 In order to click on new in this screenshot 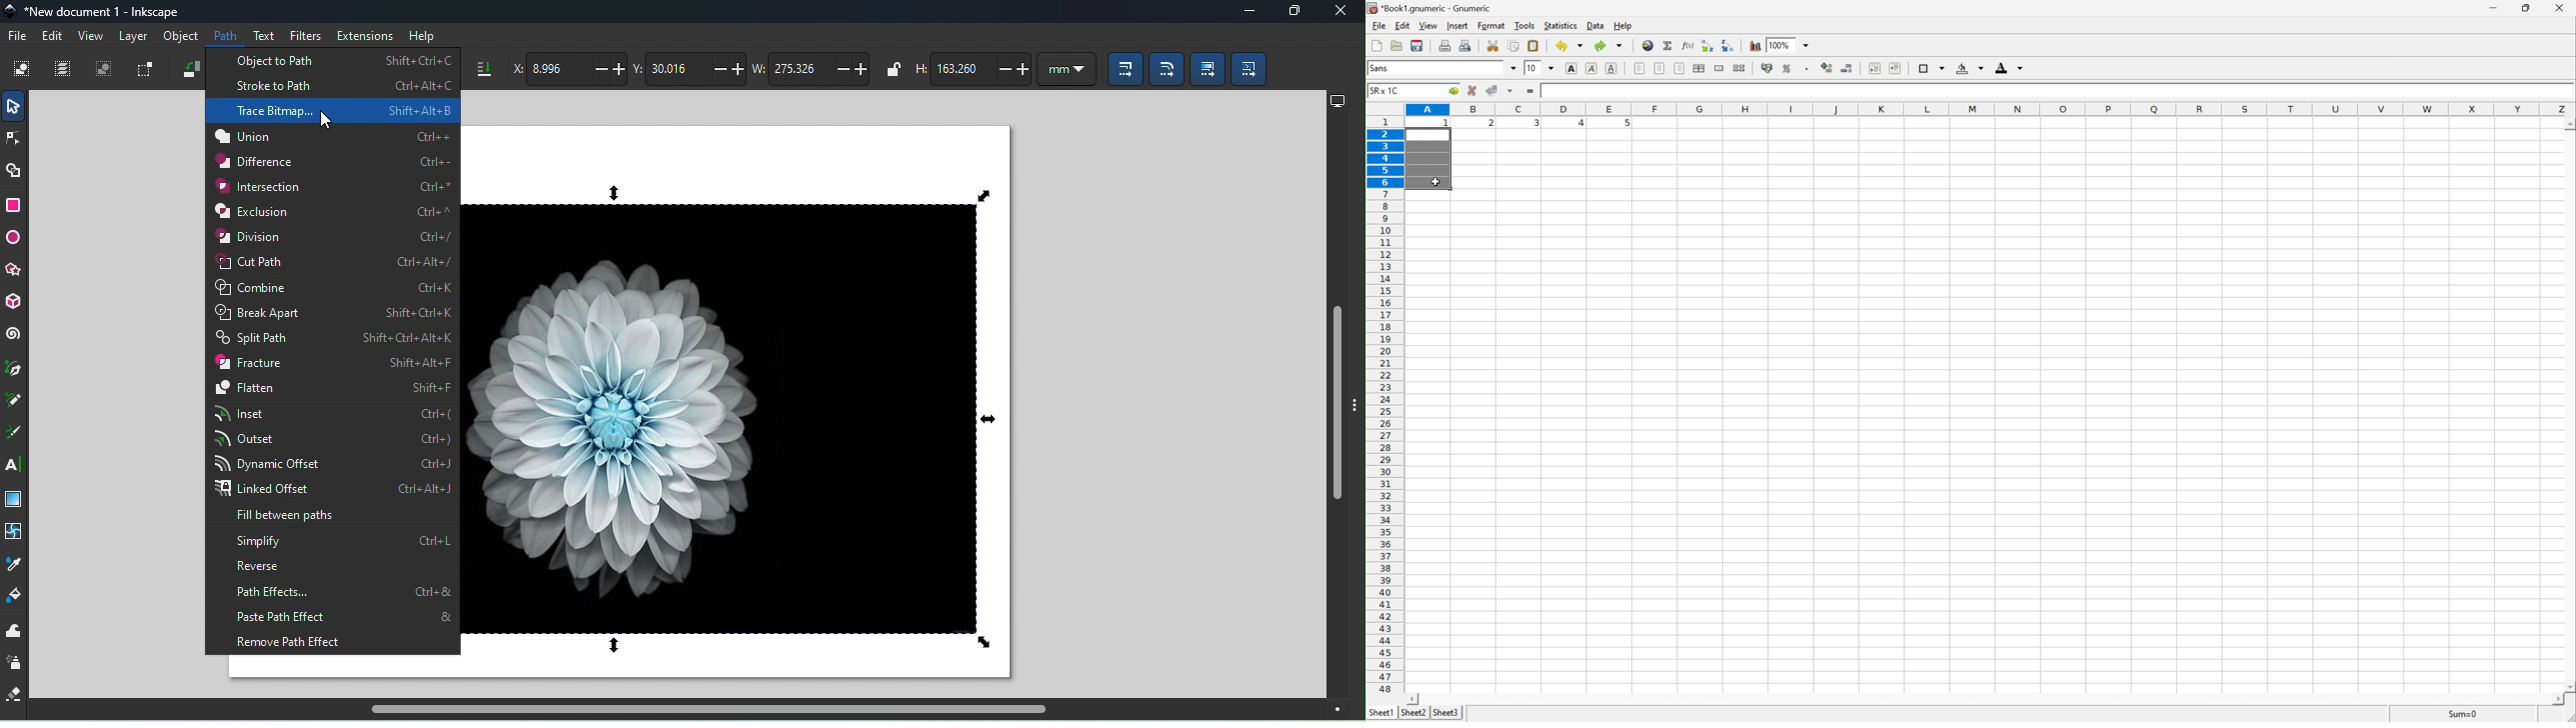, I will do `click(1377, 45)`.